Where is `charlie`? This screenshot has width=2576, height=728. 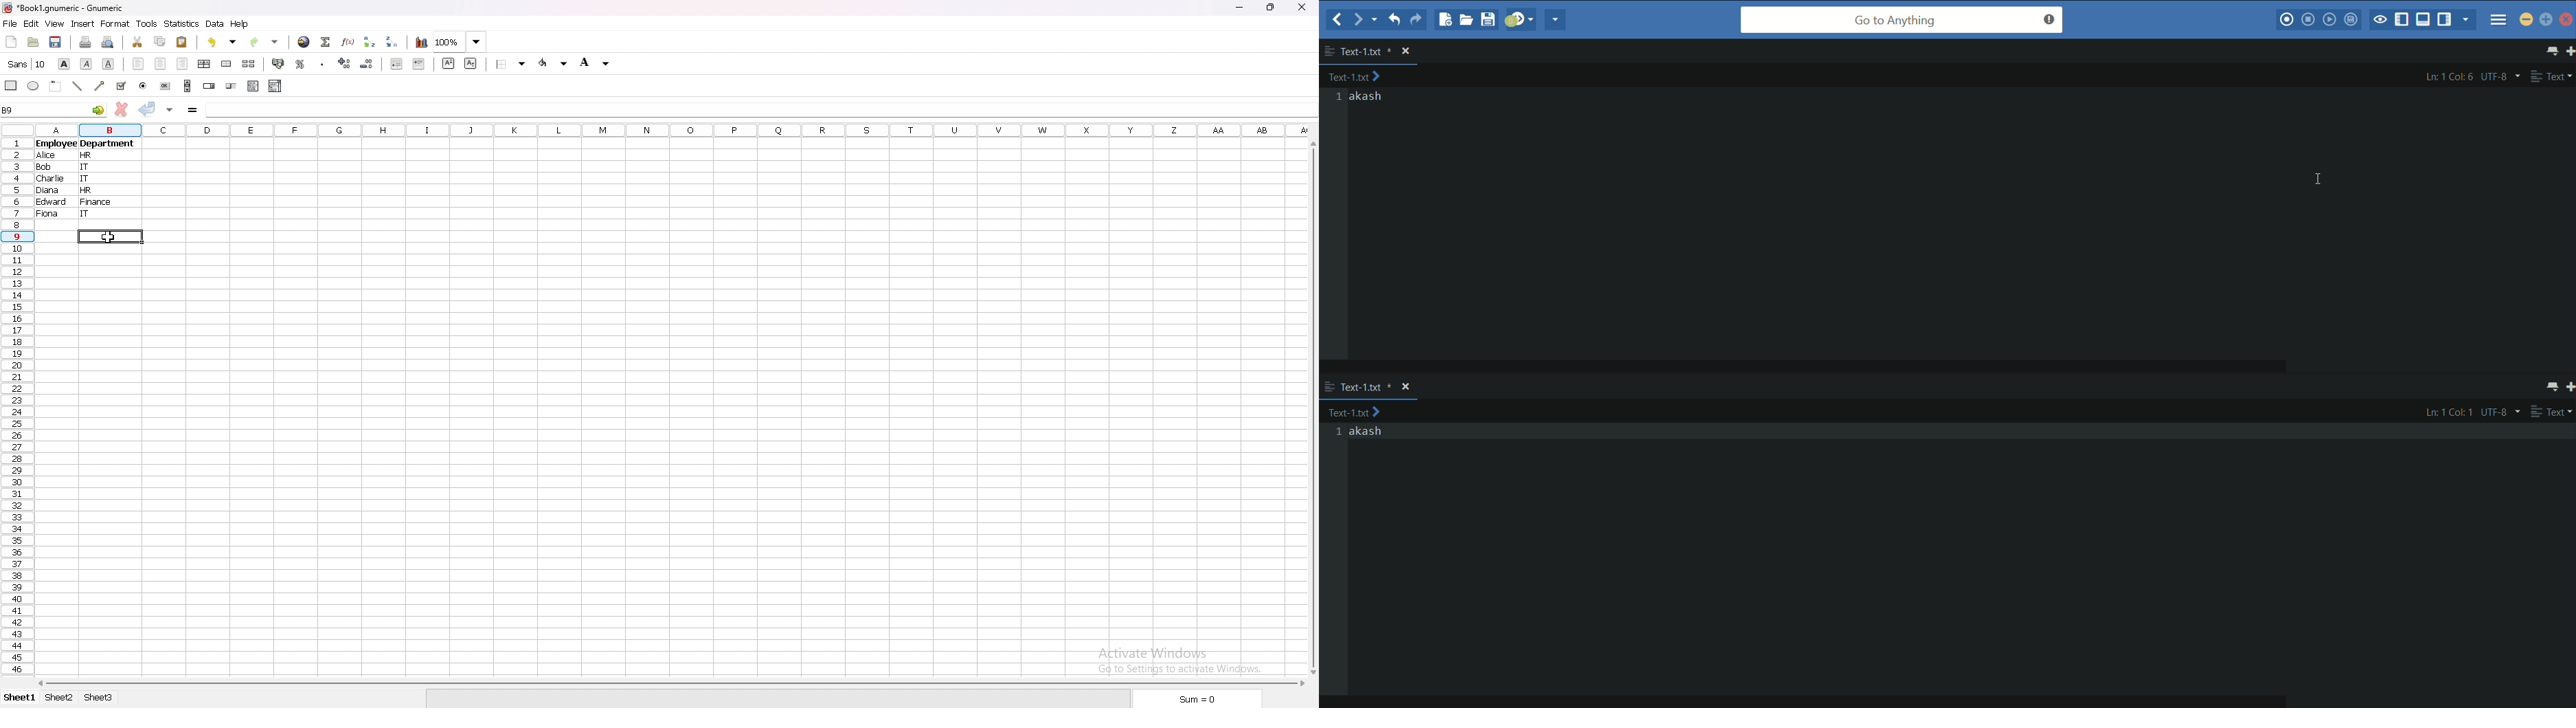
charlie is located at coordinates (54, 181).